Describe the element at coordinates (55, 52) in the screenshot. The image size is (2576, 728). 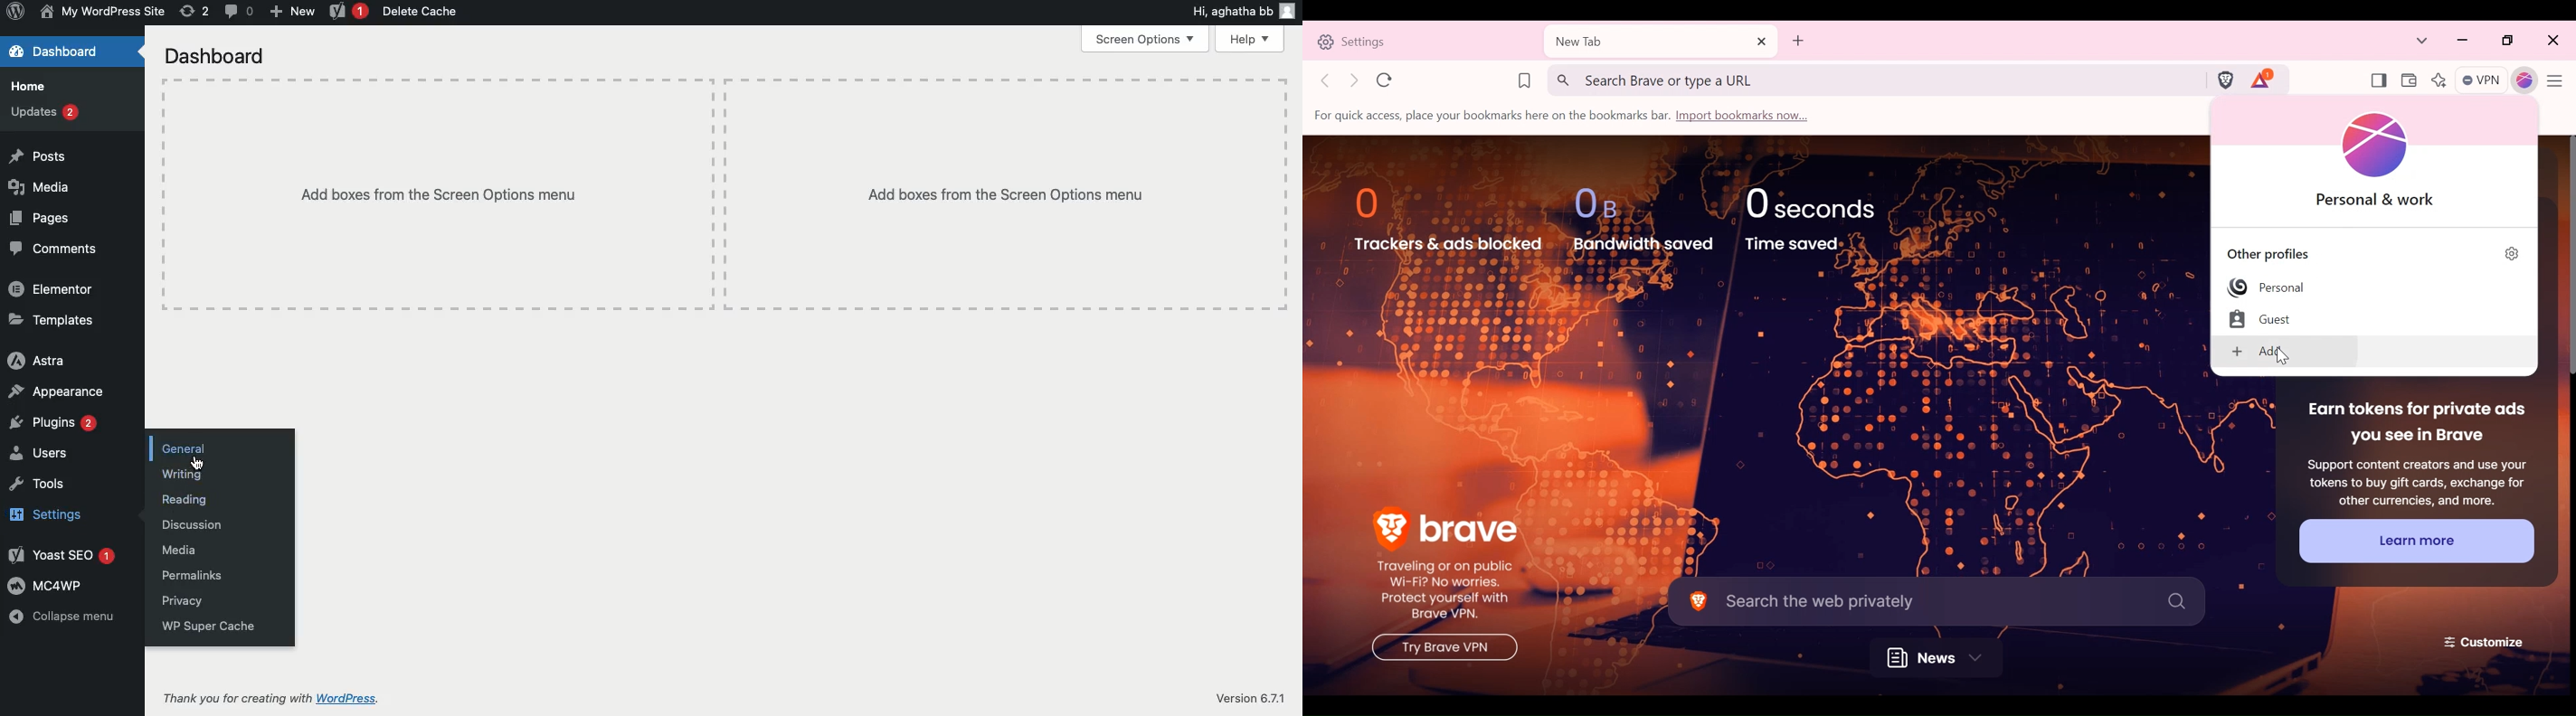
I see `Dashboard` at that location.